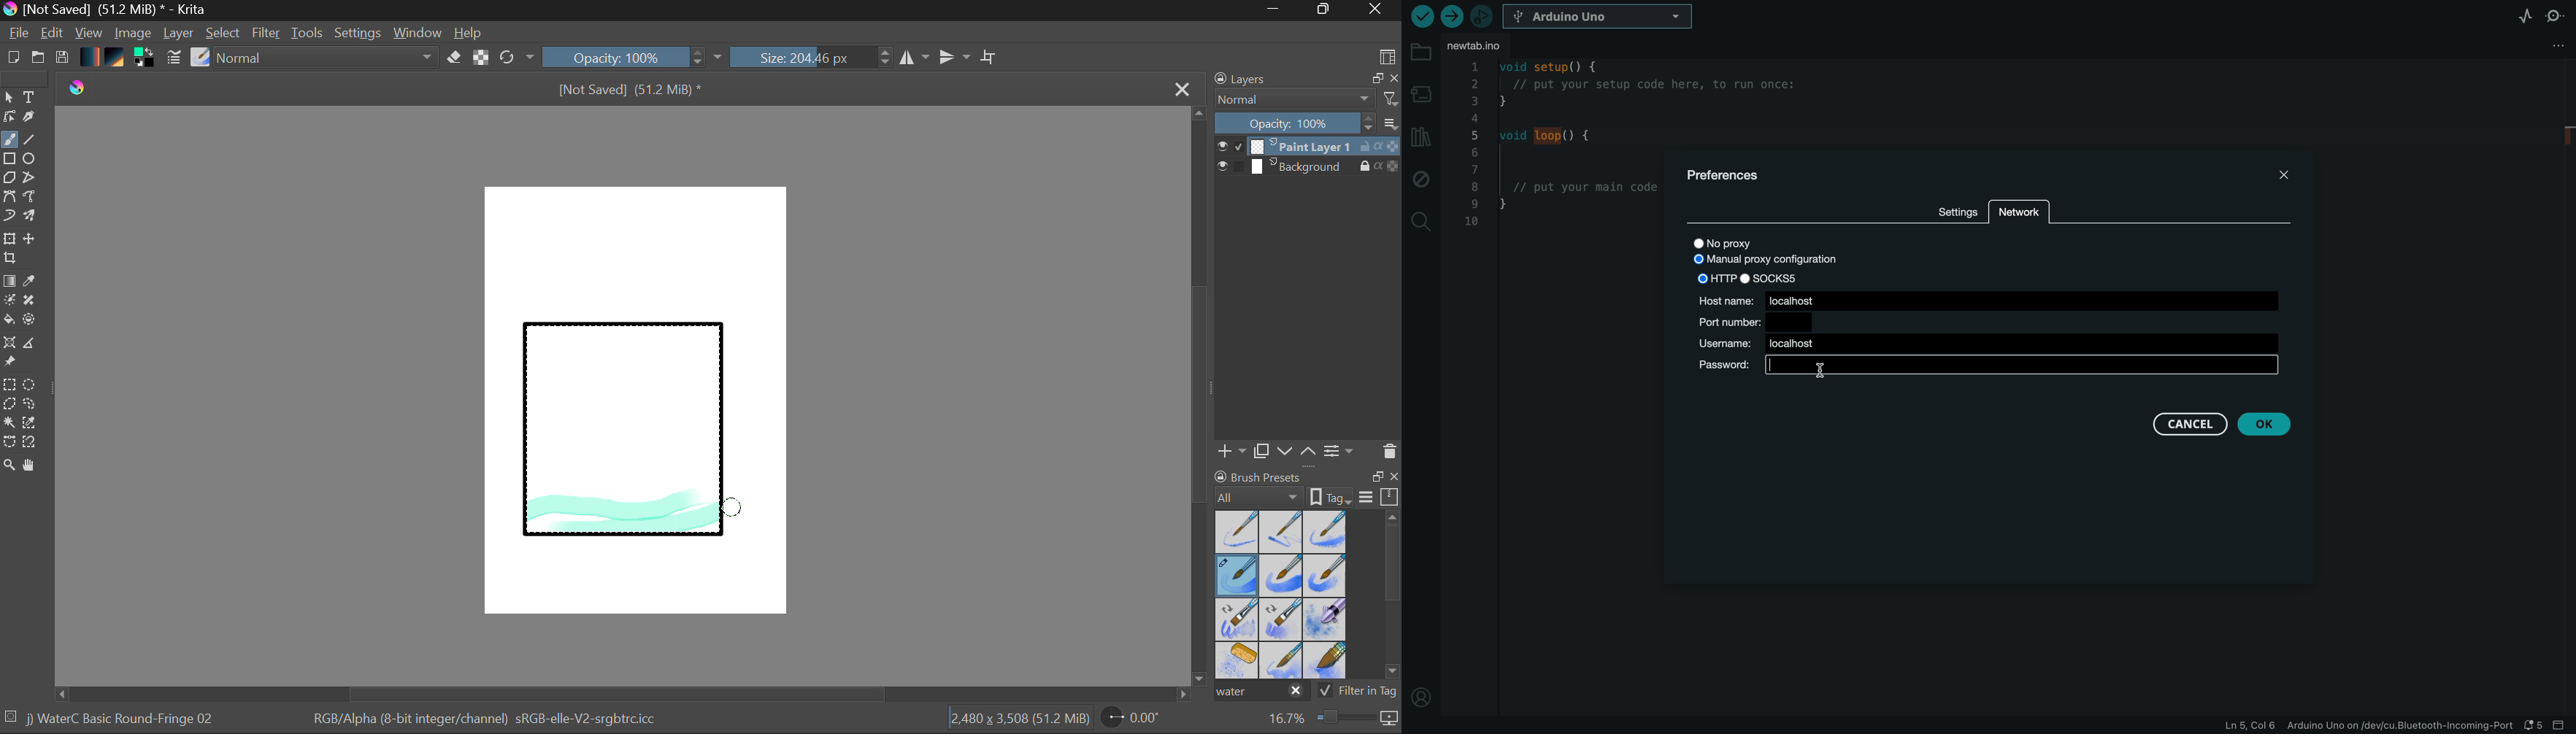 This screenshot has height=756, width=2576. What do you see at coordinates (1421, 220) in the screenshot?
I see `search` at bounding box center [1421, 220].